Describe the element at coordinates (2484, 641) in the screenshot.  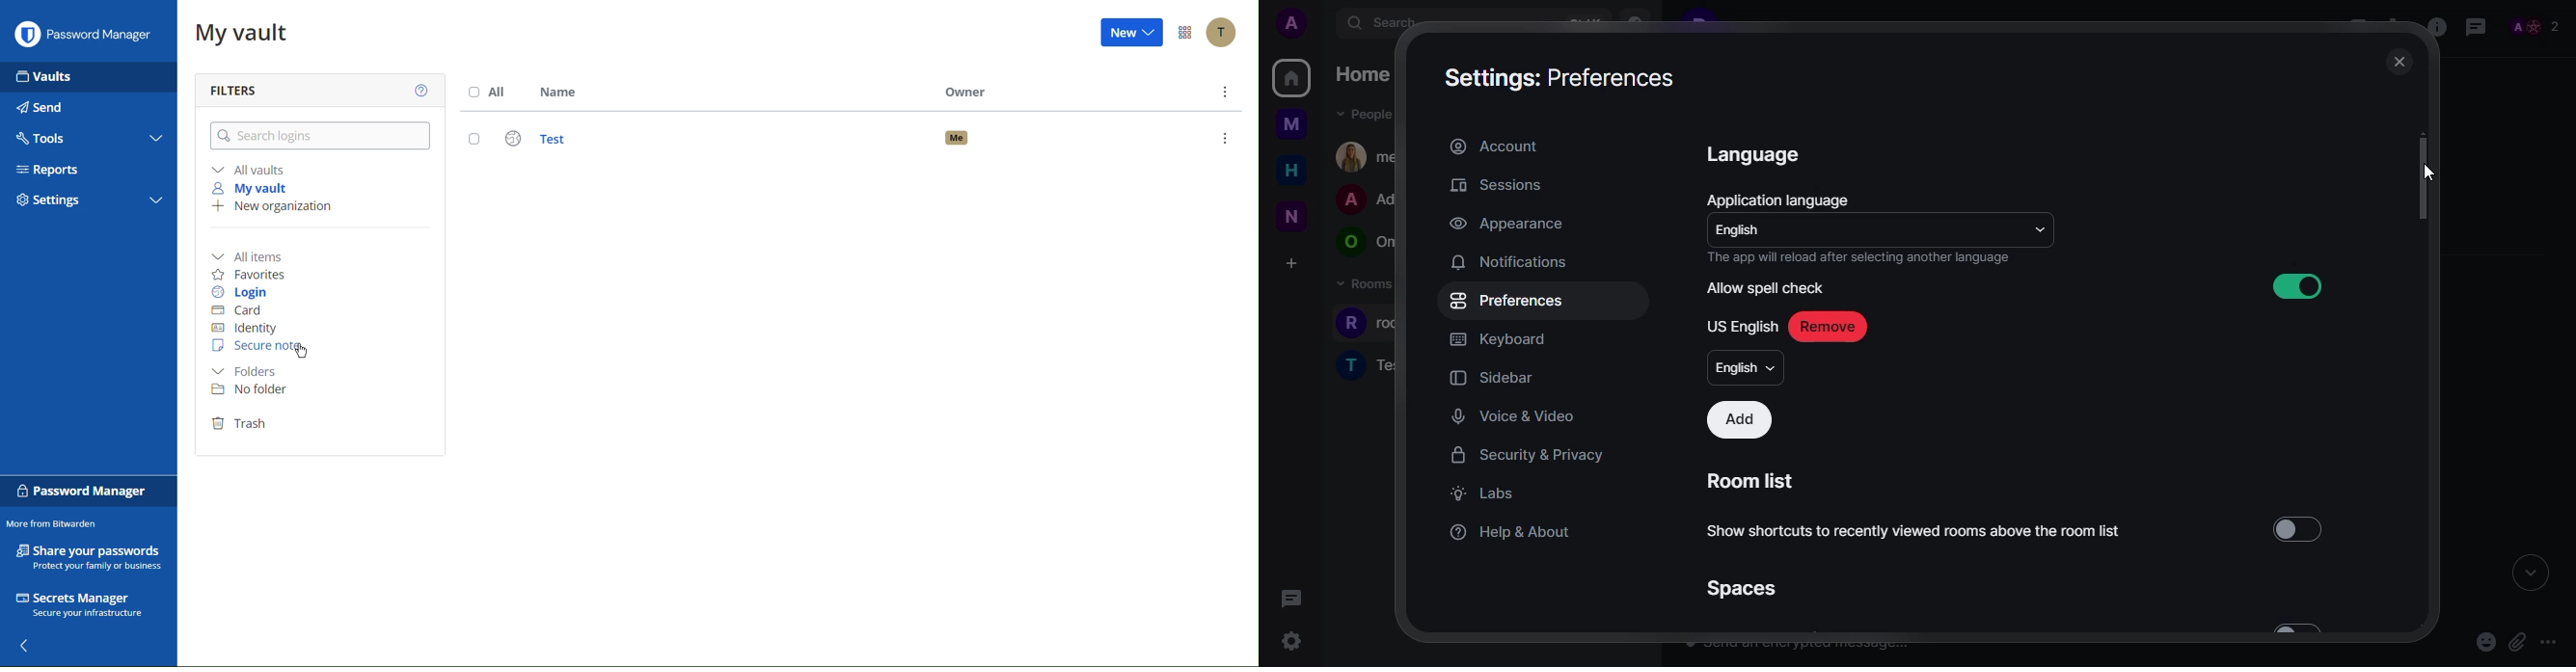
I see `emoji` at that location.